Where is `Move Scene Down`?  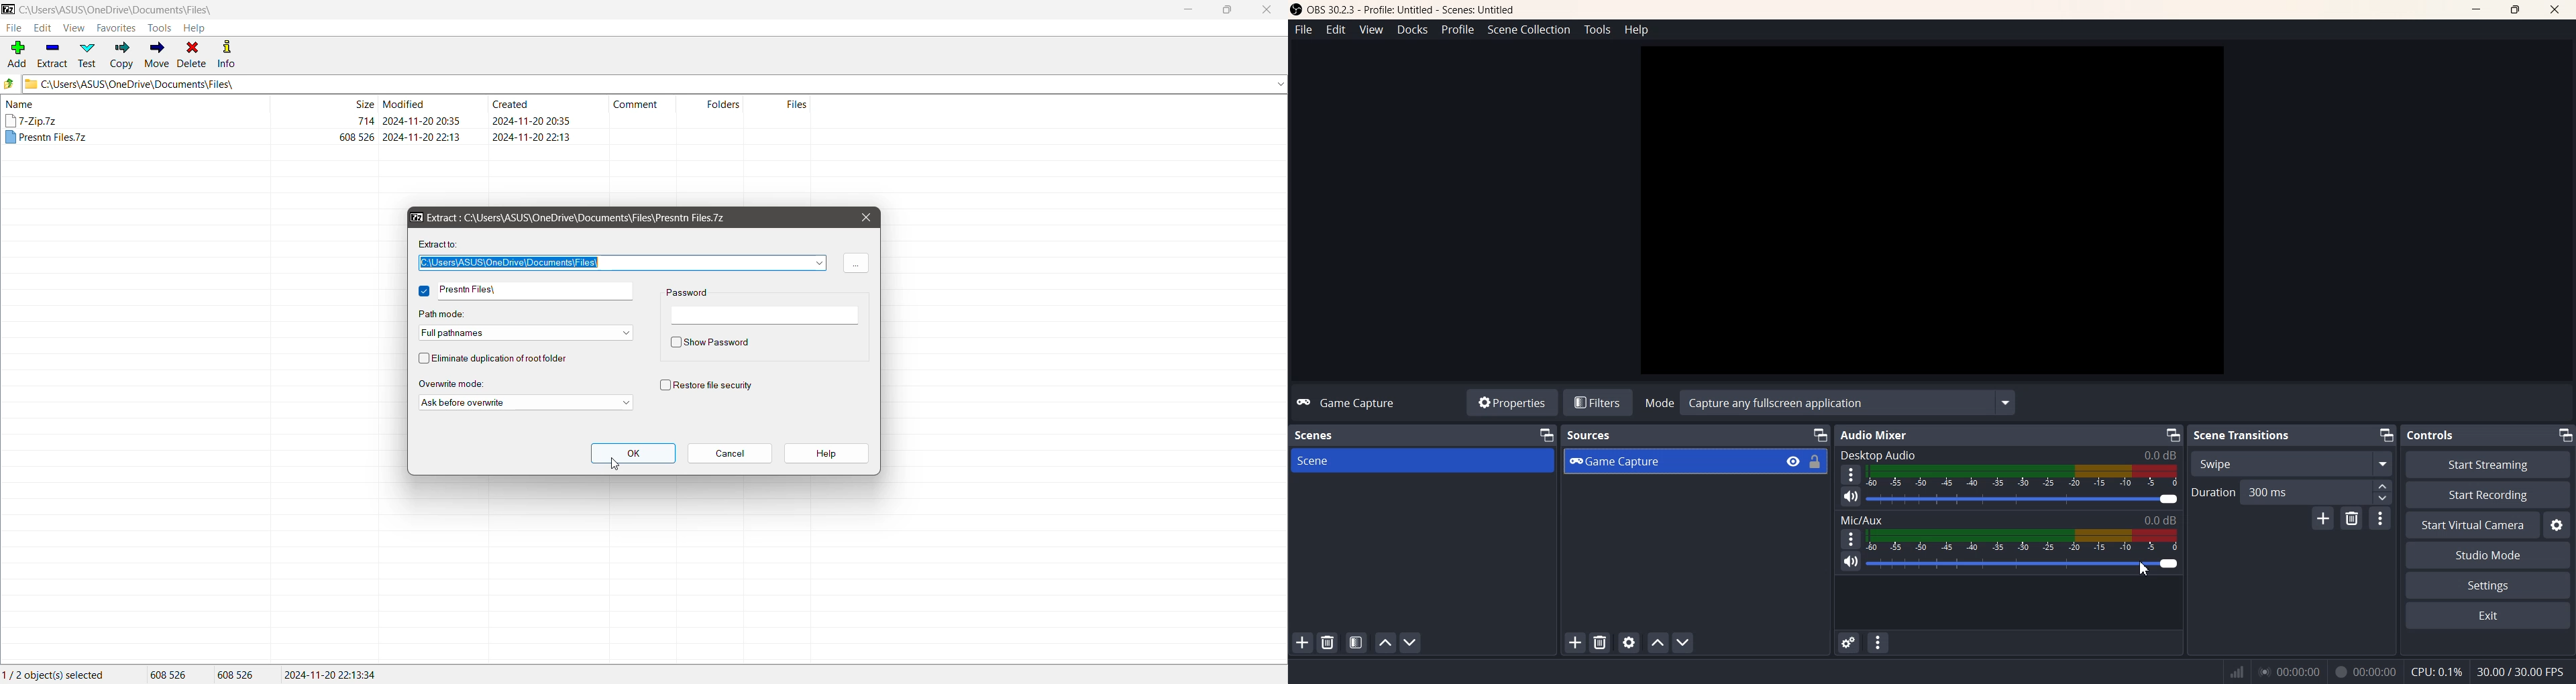
Move Scene Down is located at coordinates (1411, 642).